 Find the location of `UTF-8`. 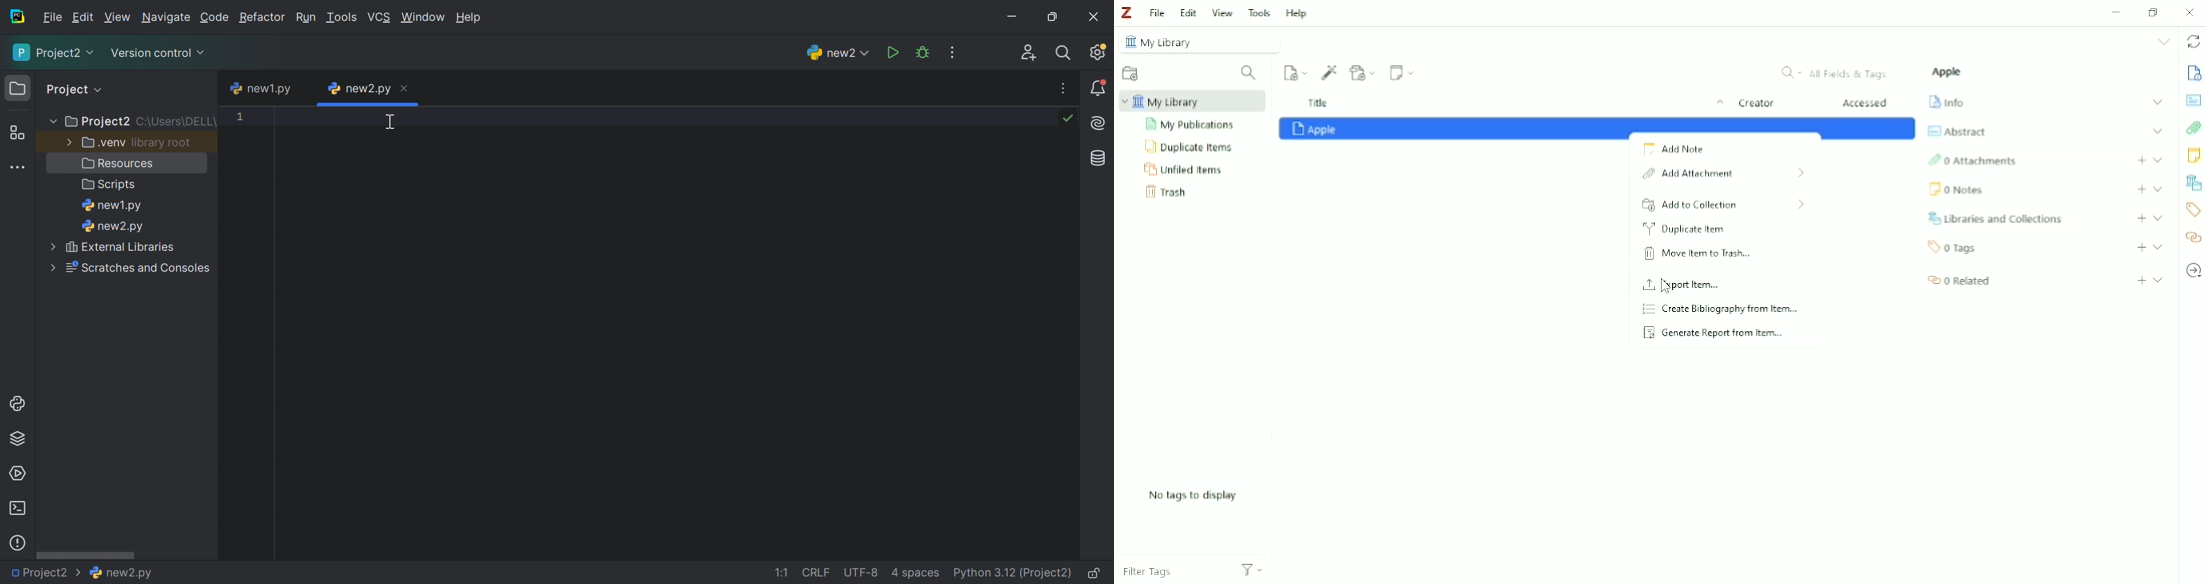

UTF-8 is located at coordinates (863, 572).